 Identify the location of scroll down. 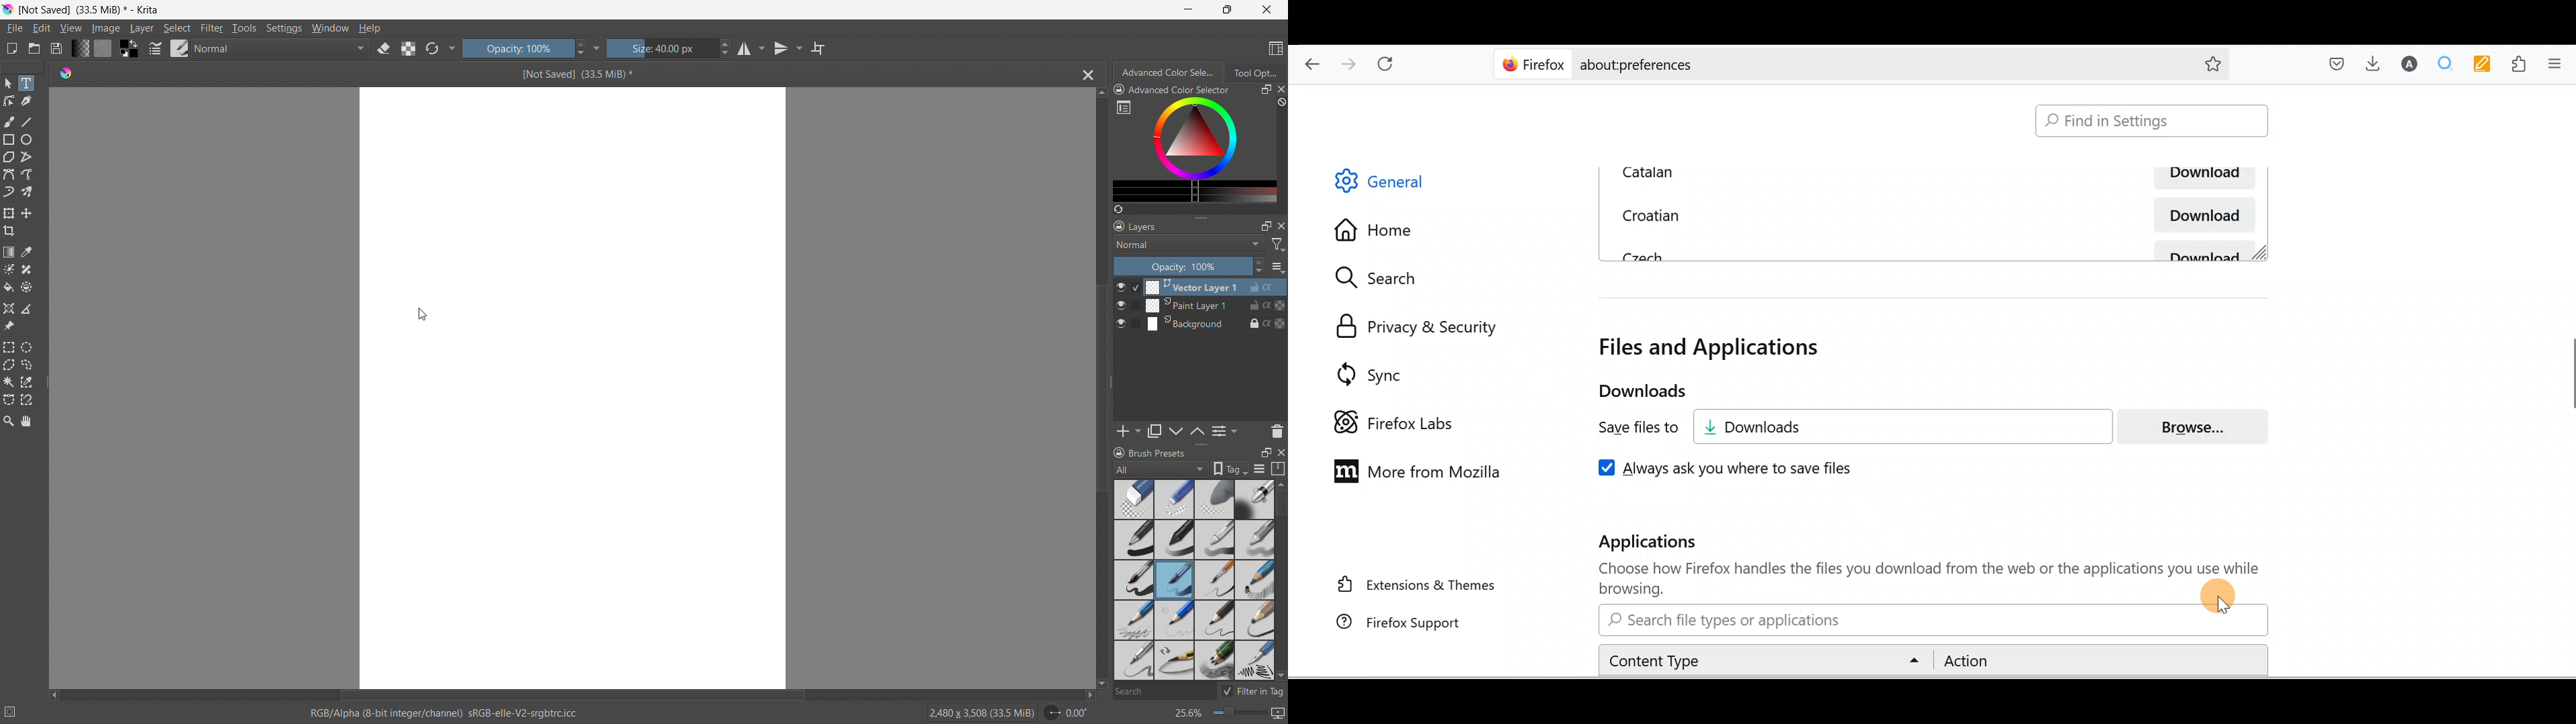
(1280, 675).